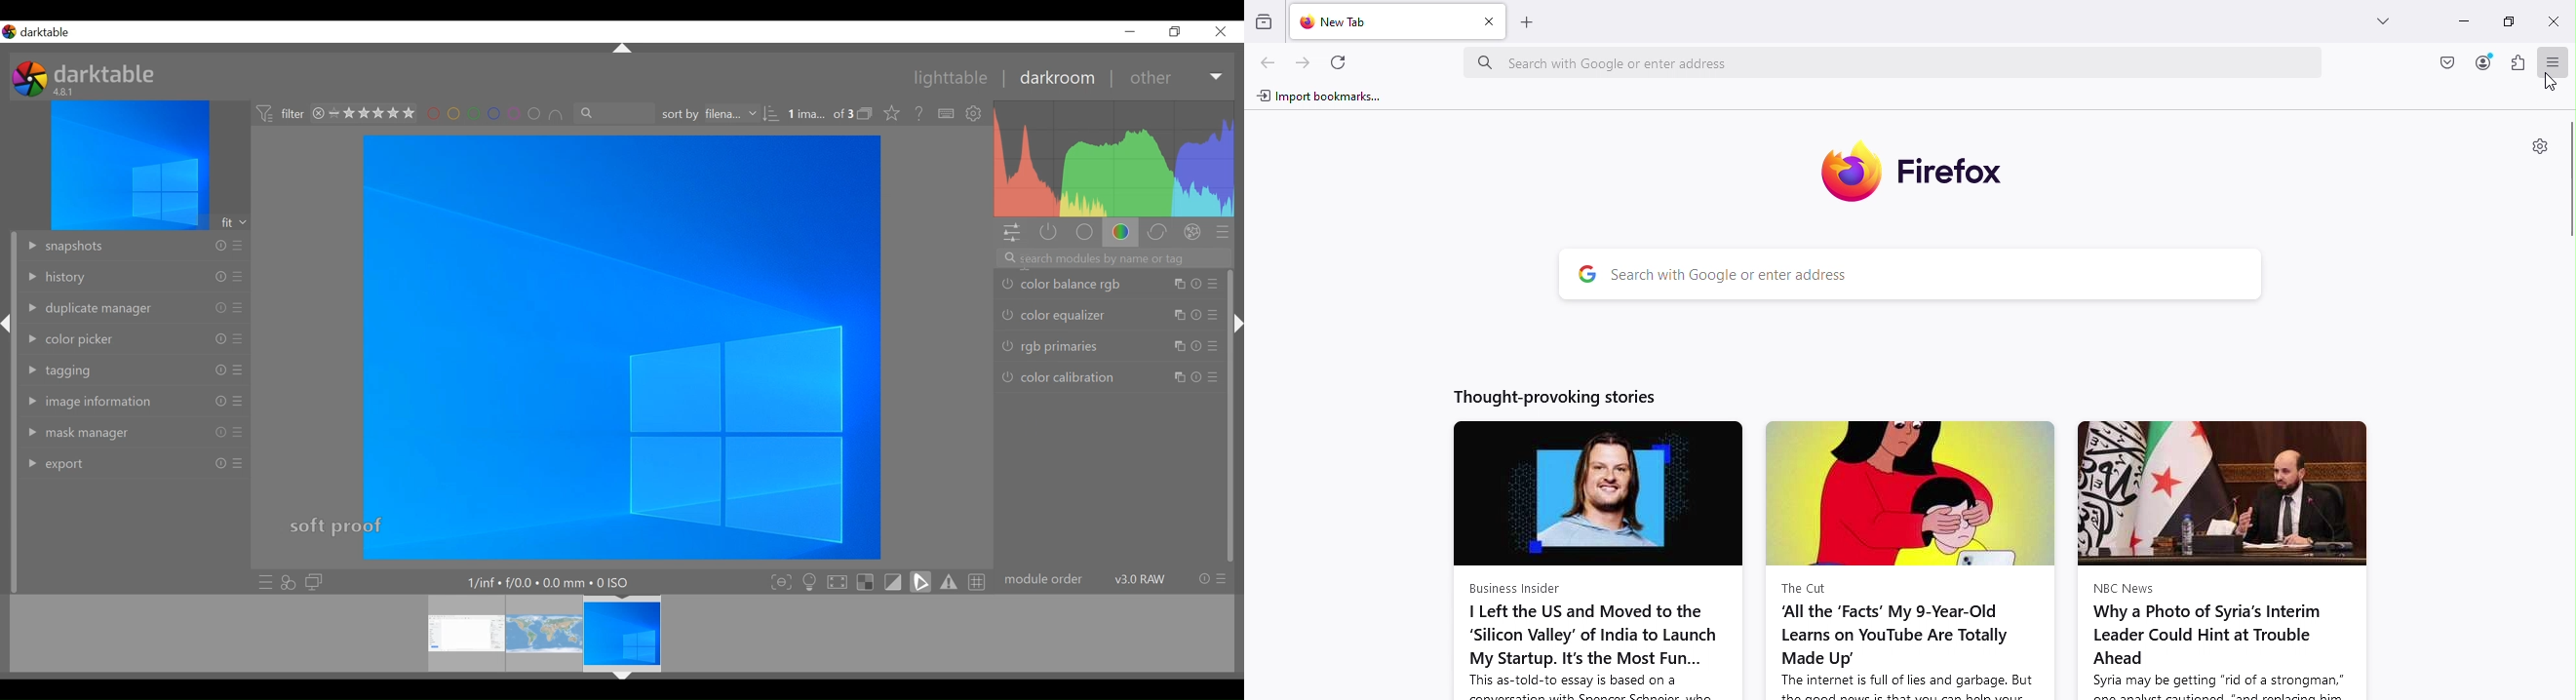 Image resolution: width=2576 pixels, height=700 pixels. What do you see at coordinates (239, 277) in the screenshot?
I see `presets` at bounding box center [239, 277].